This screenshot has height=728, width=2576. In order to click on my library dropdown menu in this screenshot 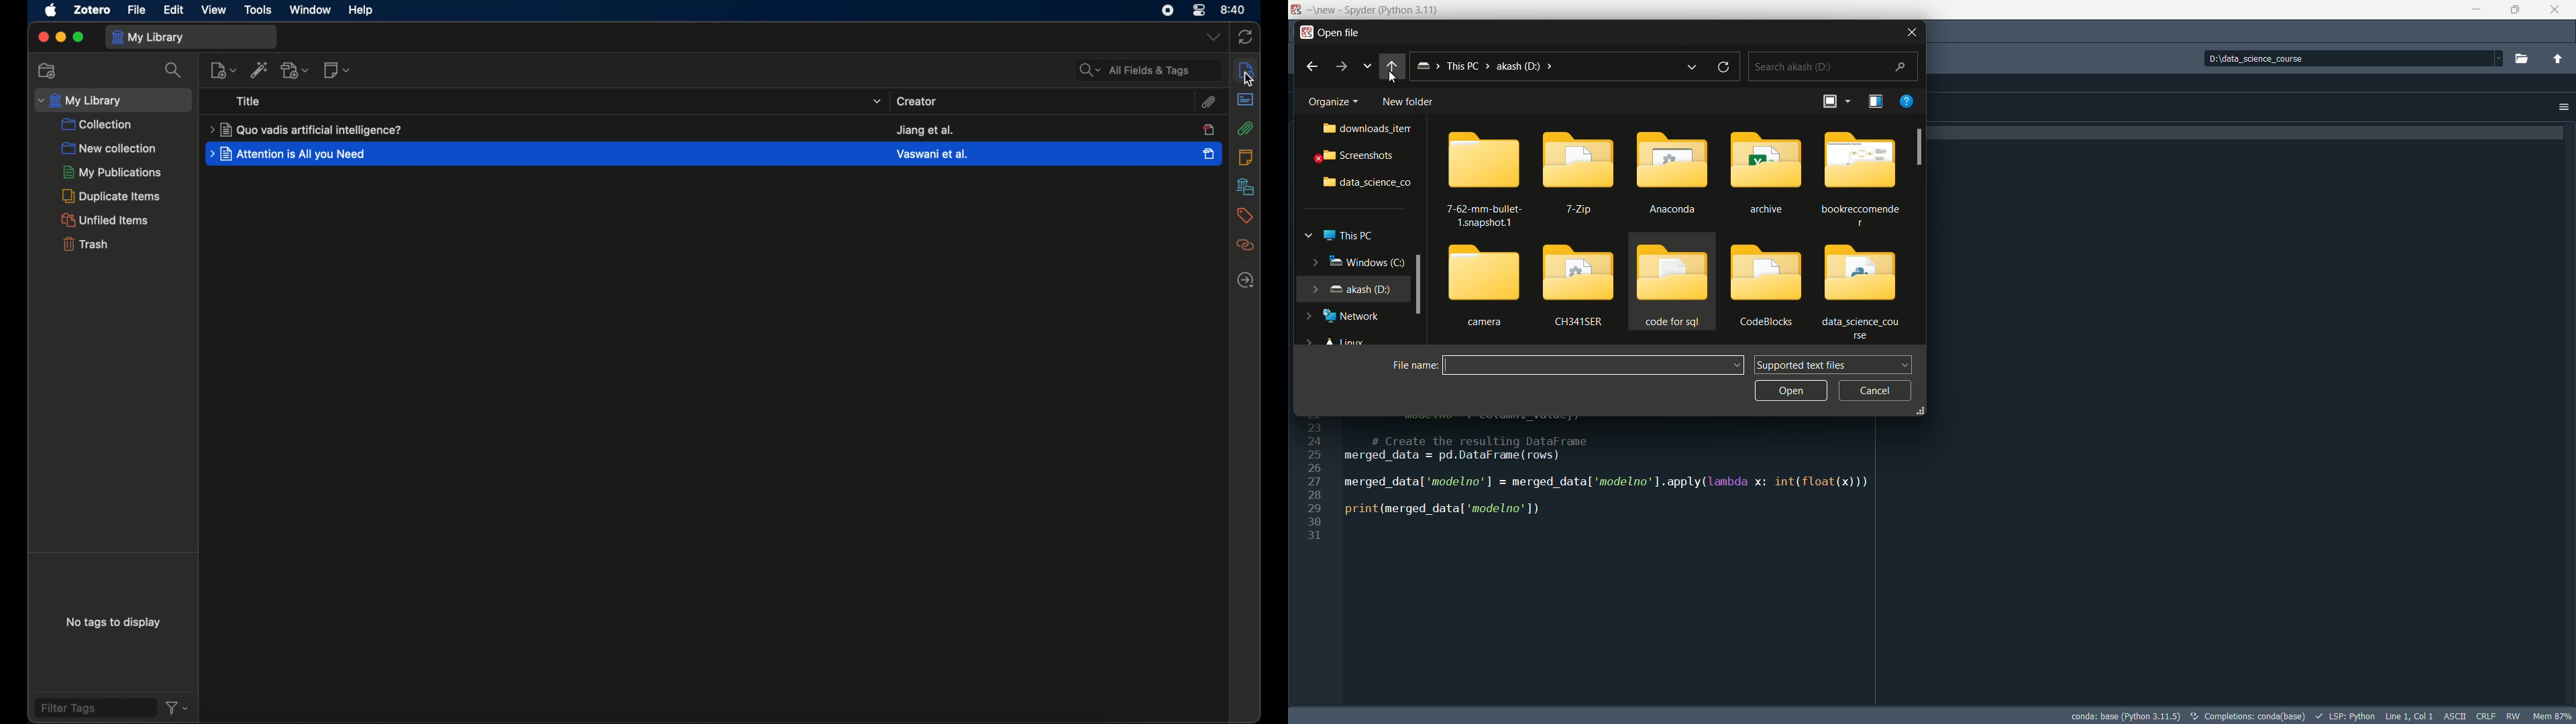, I will do `click(113, 99)`.